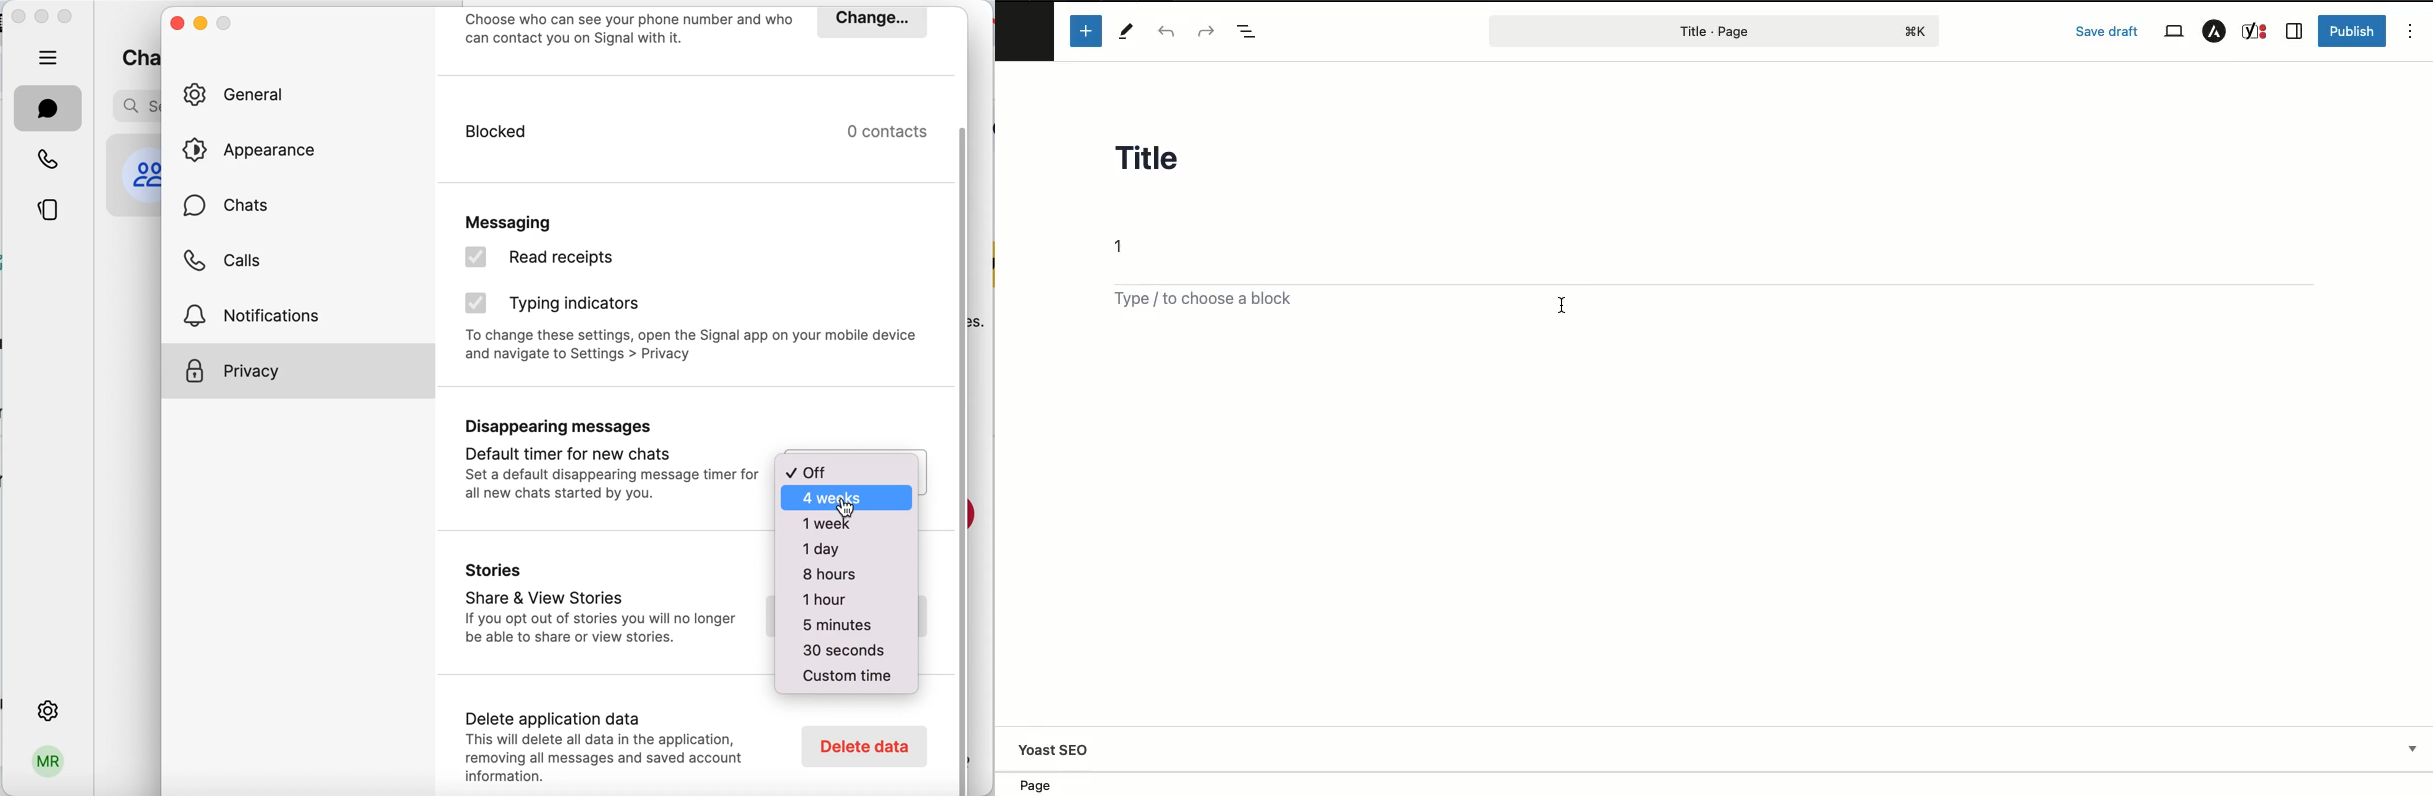 The image size is (2436, 812). I want to click on notifications, so click(266, 313).